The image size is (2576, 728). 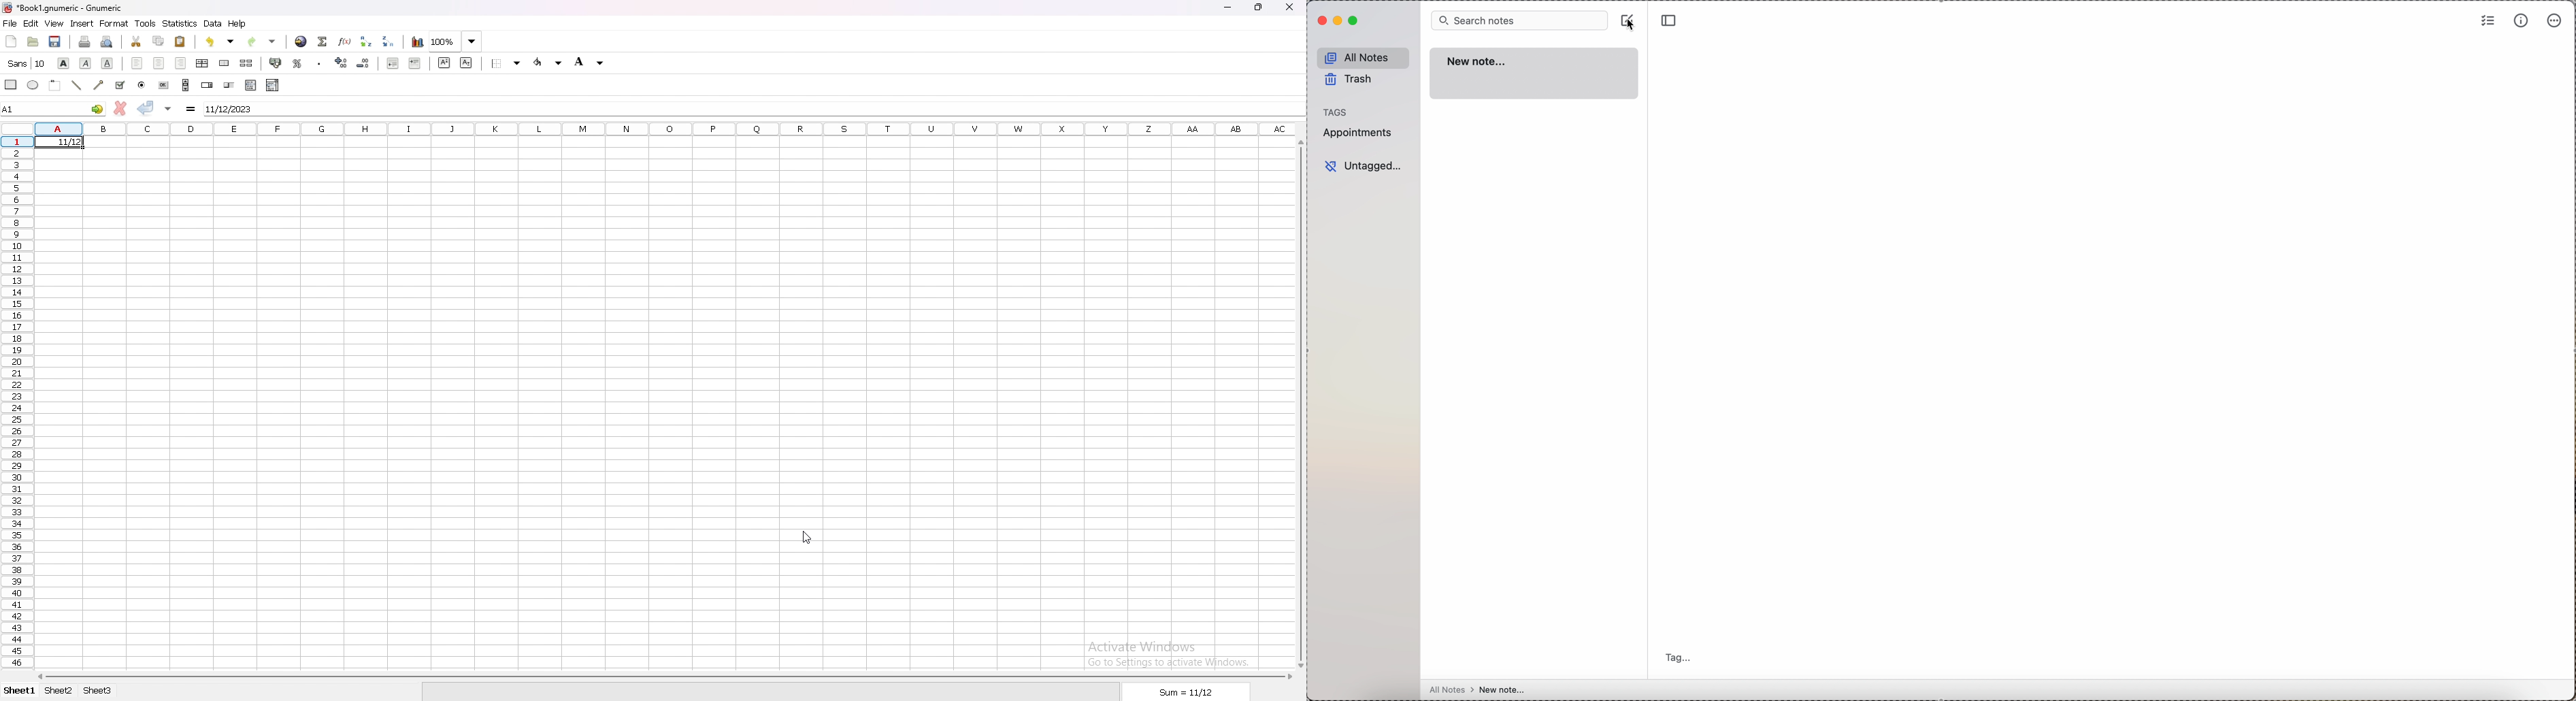 I want to click on accounting, so click(x=276, y=63).